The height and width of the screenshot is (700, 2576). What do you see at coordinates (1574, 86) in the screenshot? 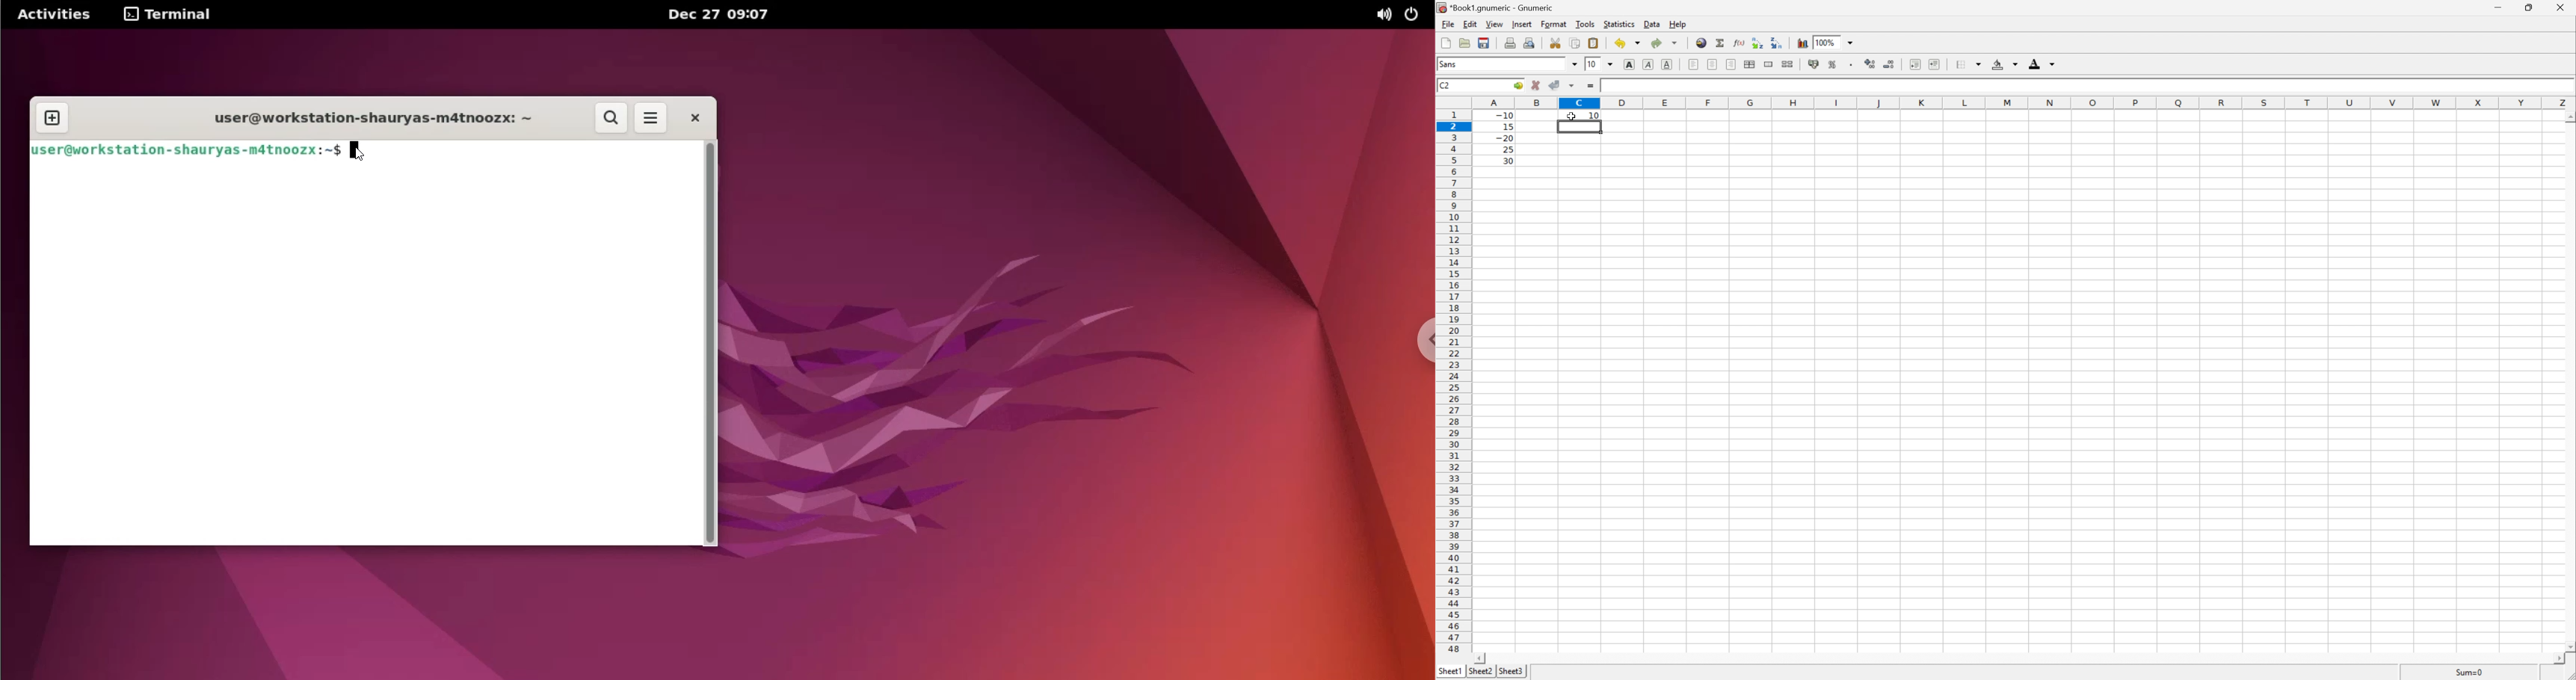
I see `Accept change in multiple cells` at bounding box center [1574, 86].